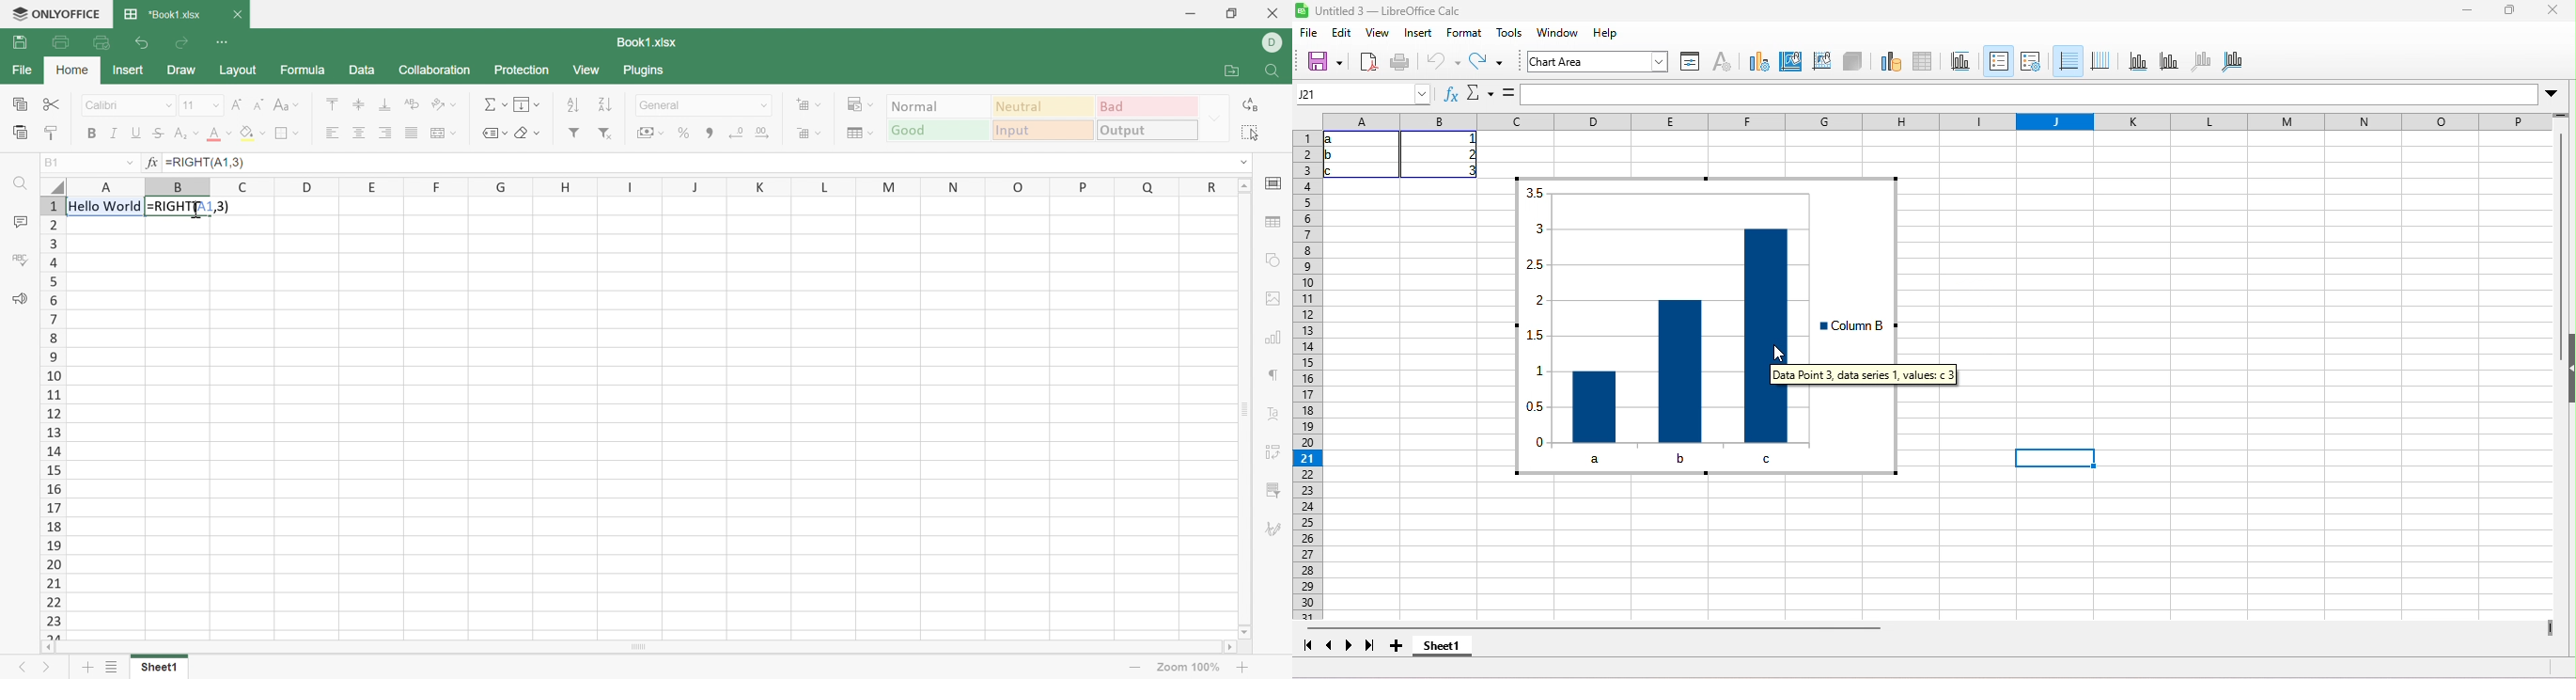 This screenshot has width=2576, height=700. I want to click on chart area, so click(1575, 62).